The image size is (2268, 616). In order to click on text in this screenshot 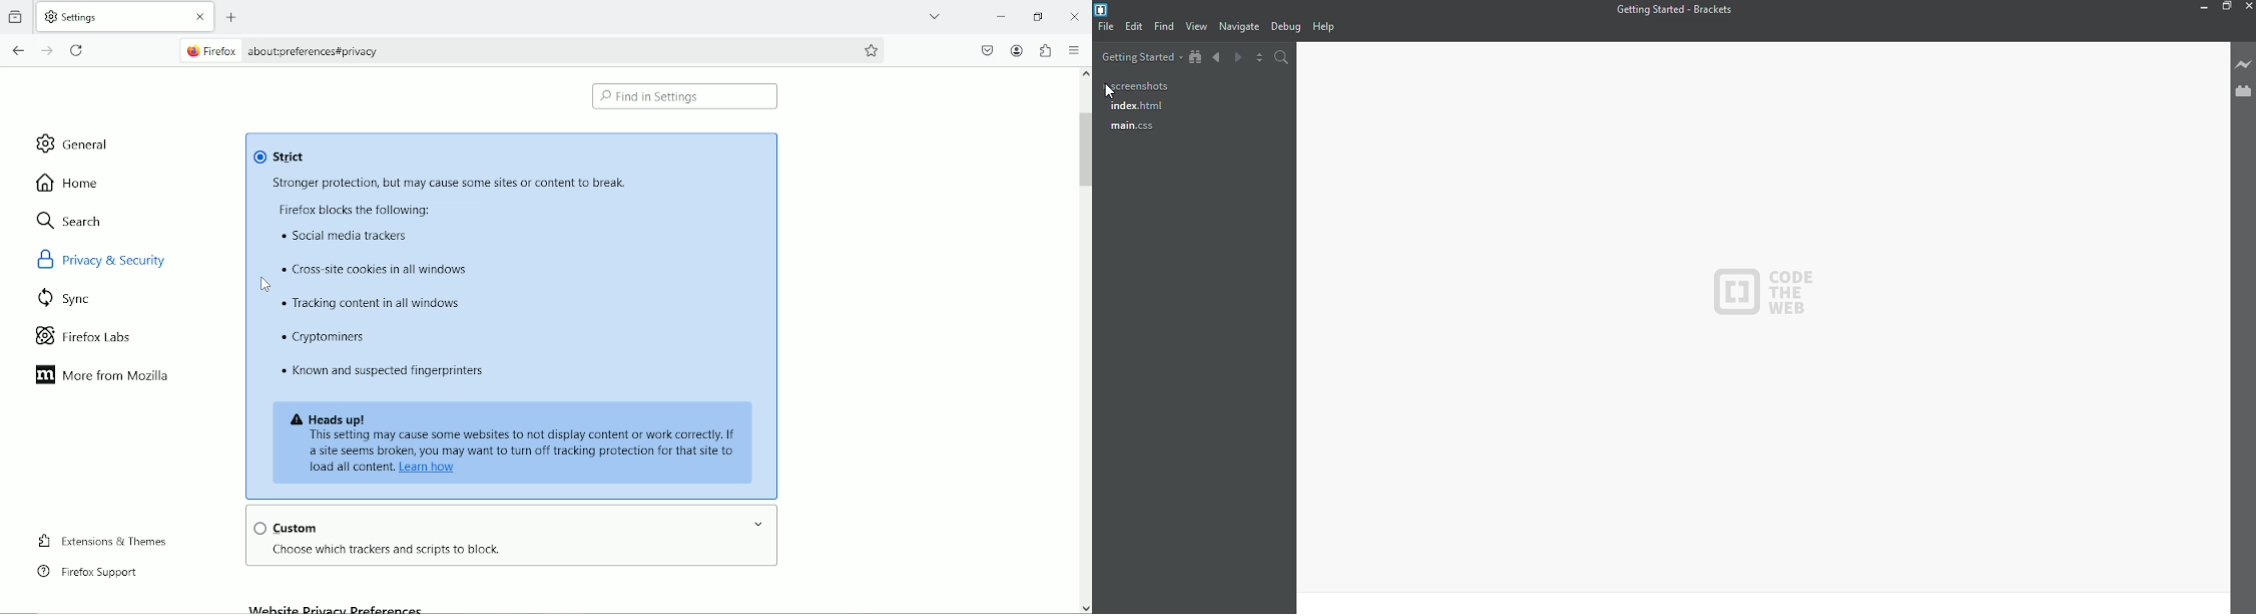, I will do `click(392, 550)`.